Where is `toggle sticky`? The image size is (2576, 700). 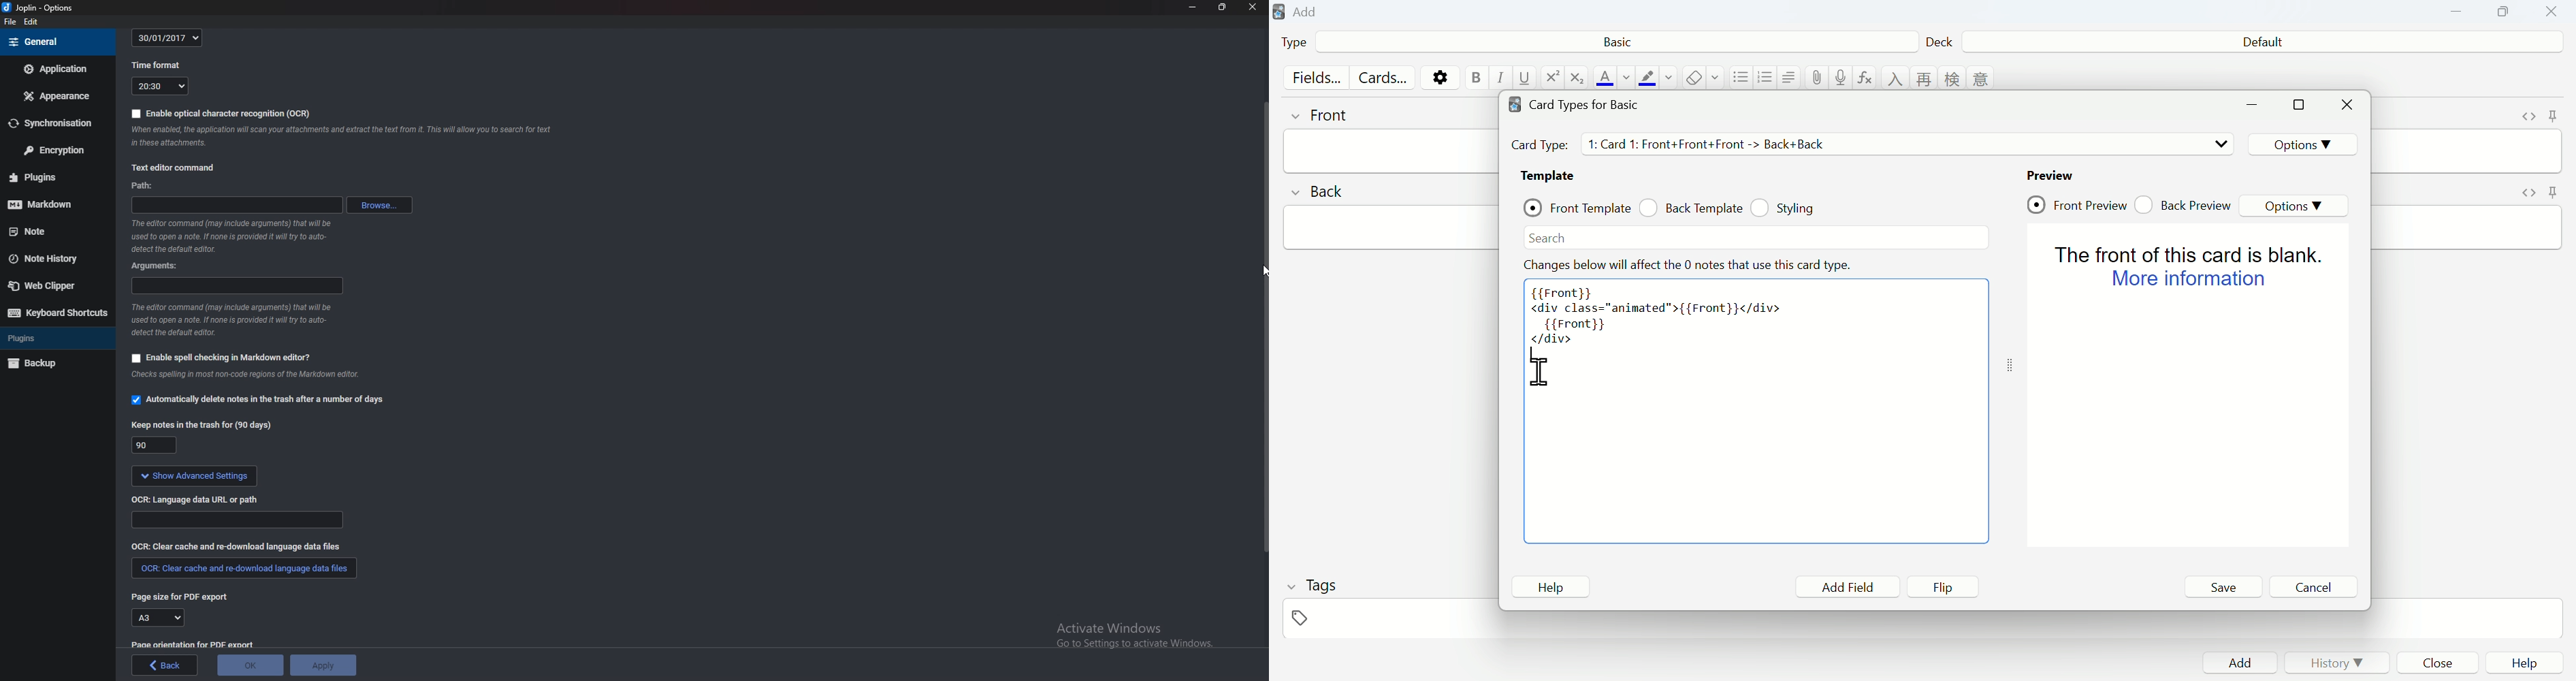
toggle sticky is located at coordinates (2553, 192).